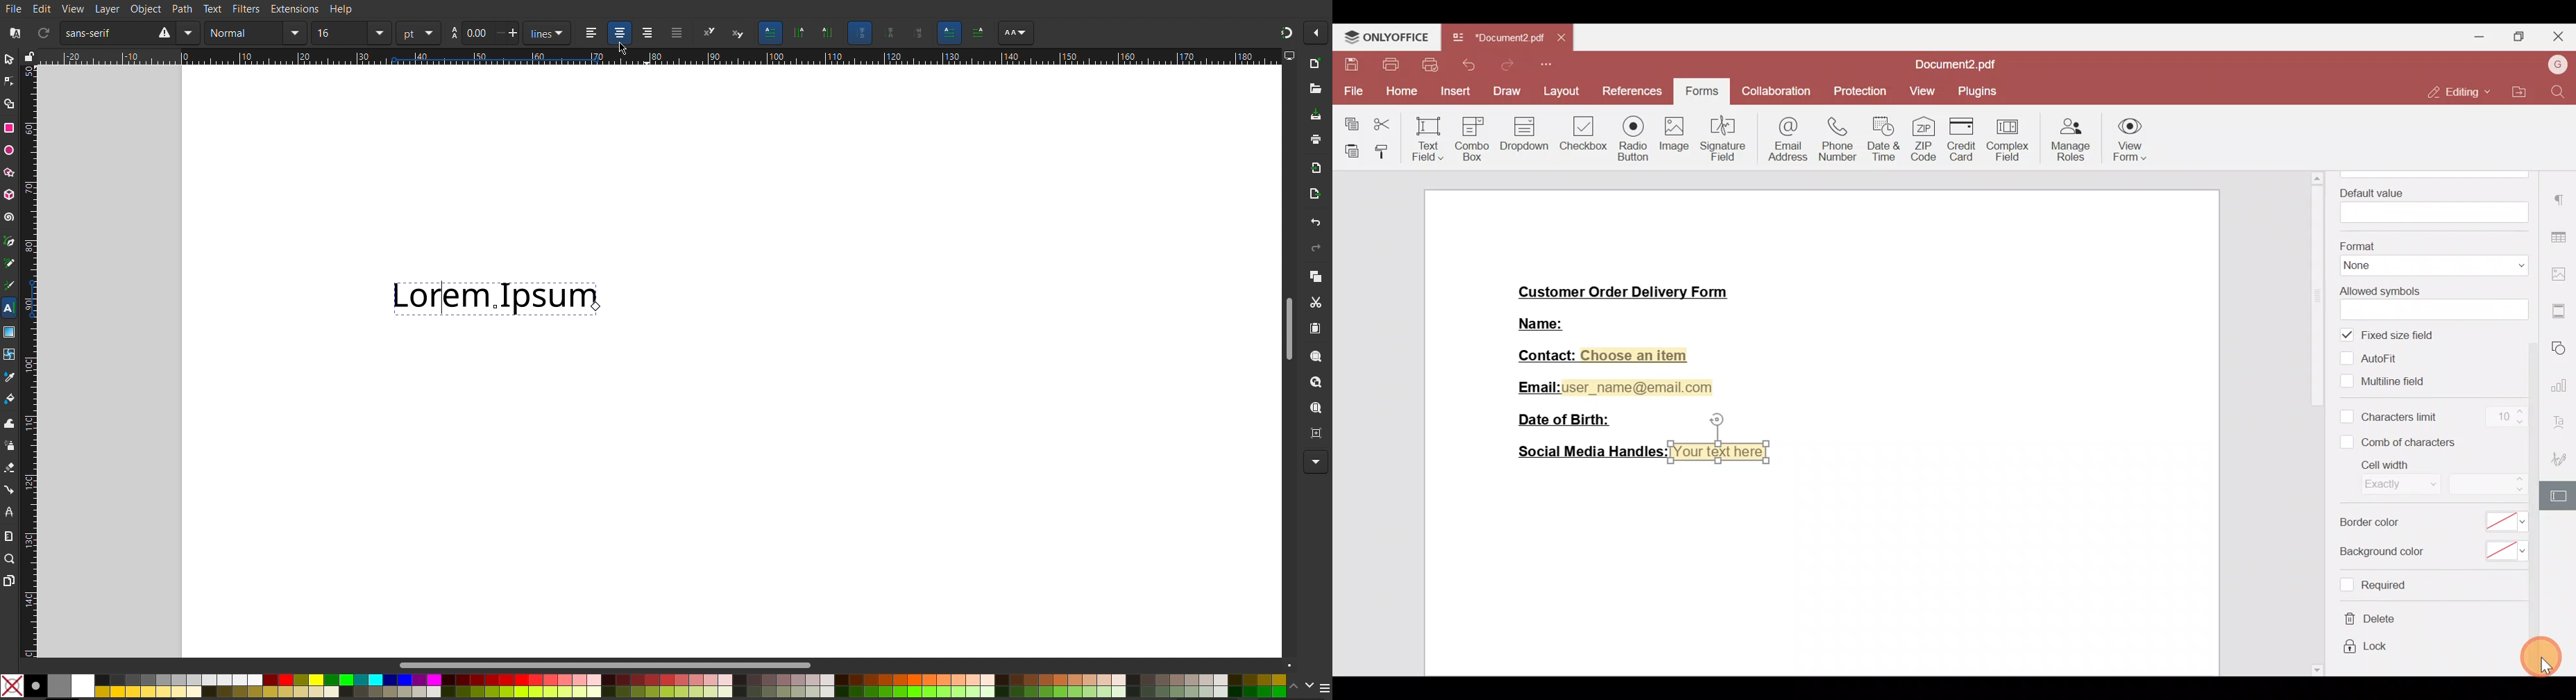 The height and width of the screenshot is (700, 2576). What do you see at coordinates (772, 33) in the screenshot?
I see `Horizontal text orientation` at bounding box center [772, 33].